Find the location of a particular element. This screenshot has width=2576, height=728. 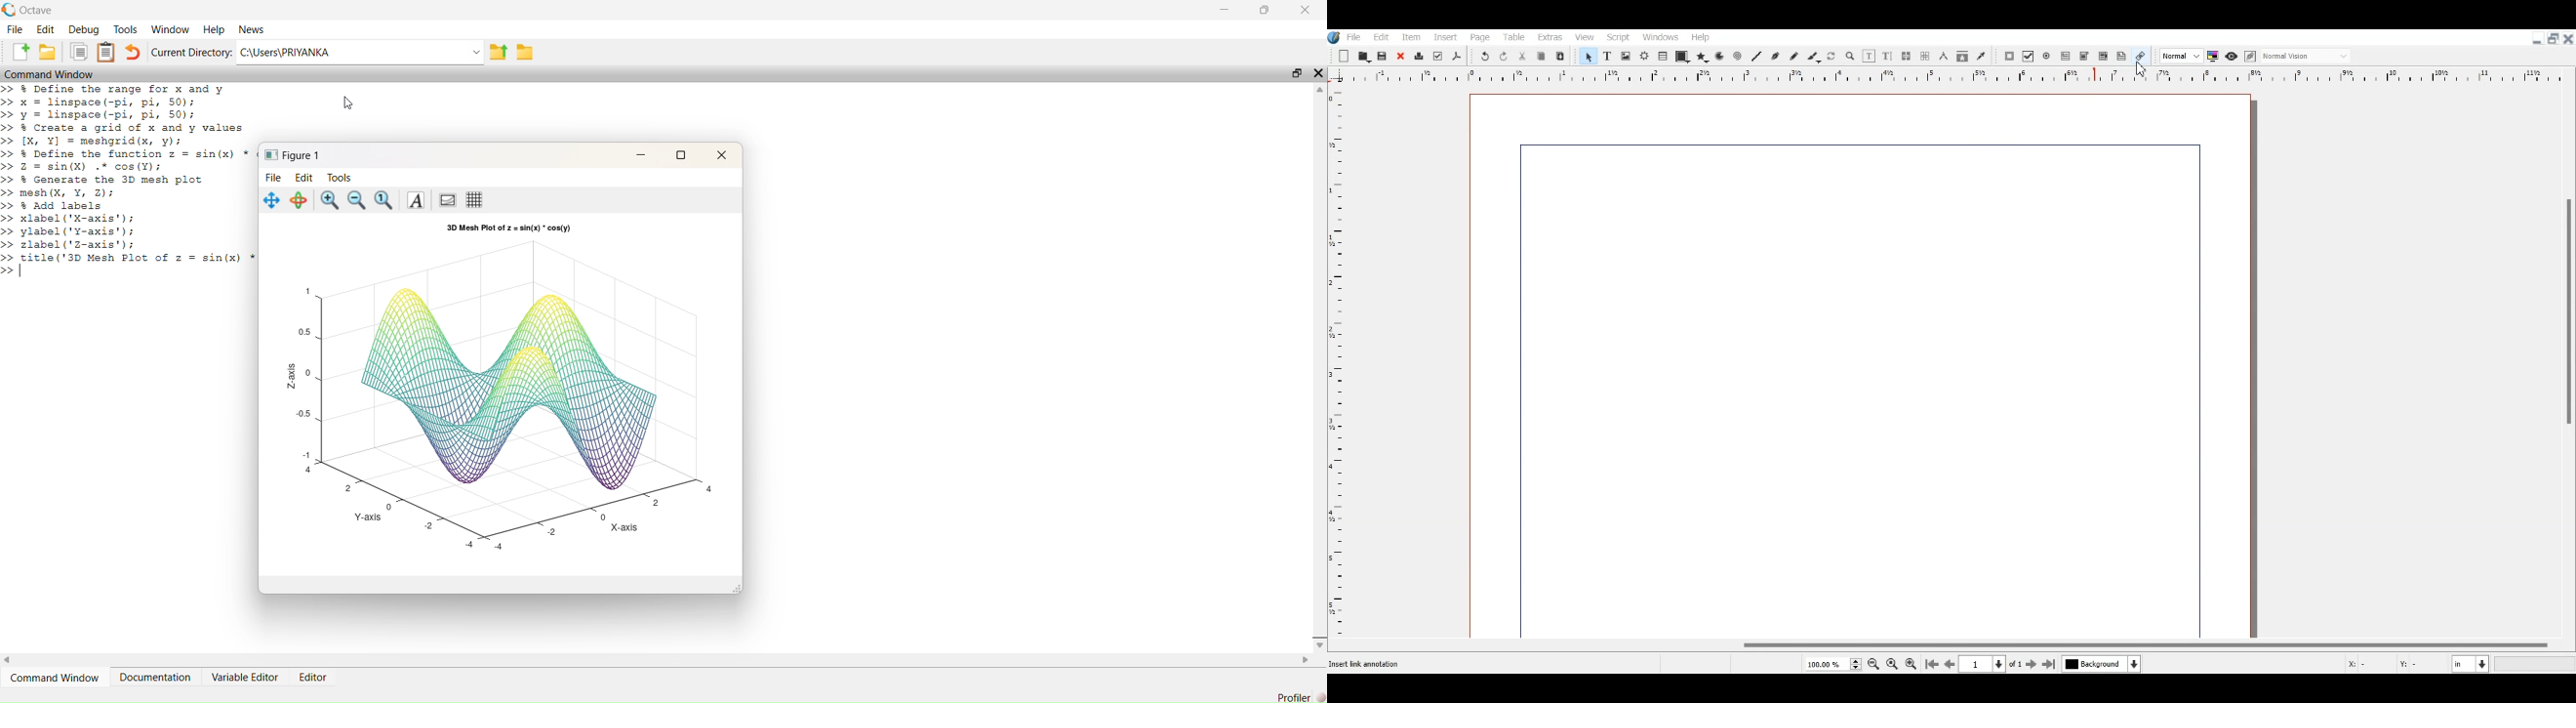

cursor is located at coordinates (2142, 71).